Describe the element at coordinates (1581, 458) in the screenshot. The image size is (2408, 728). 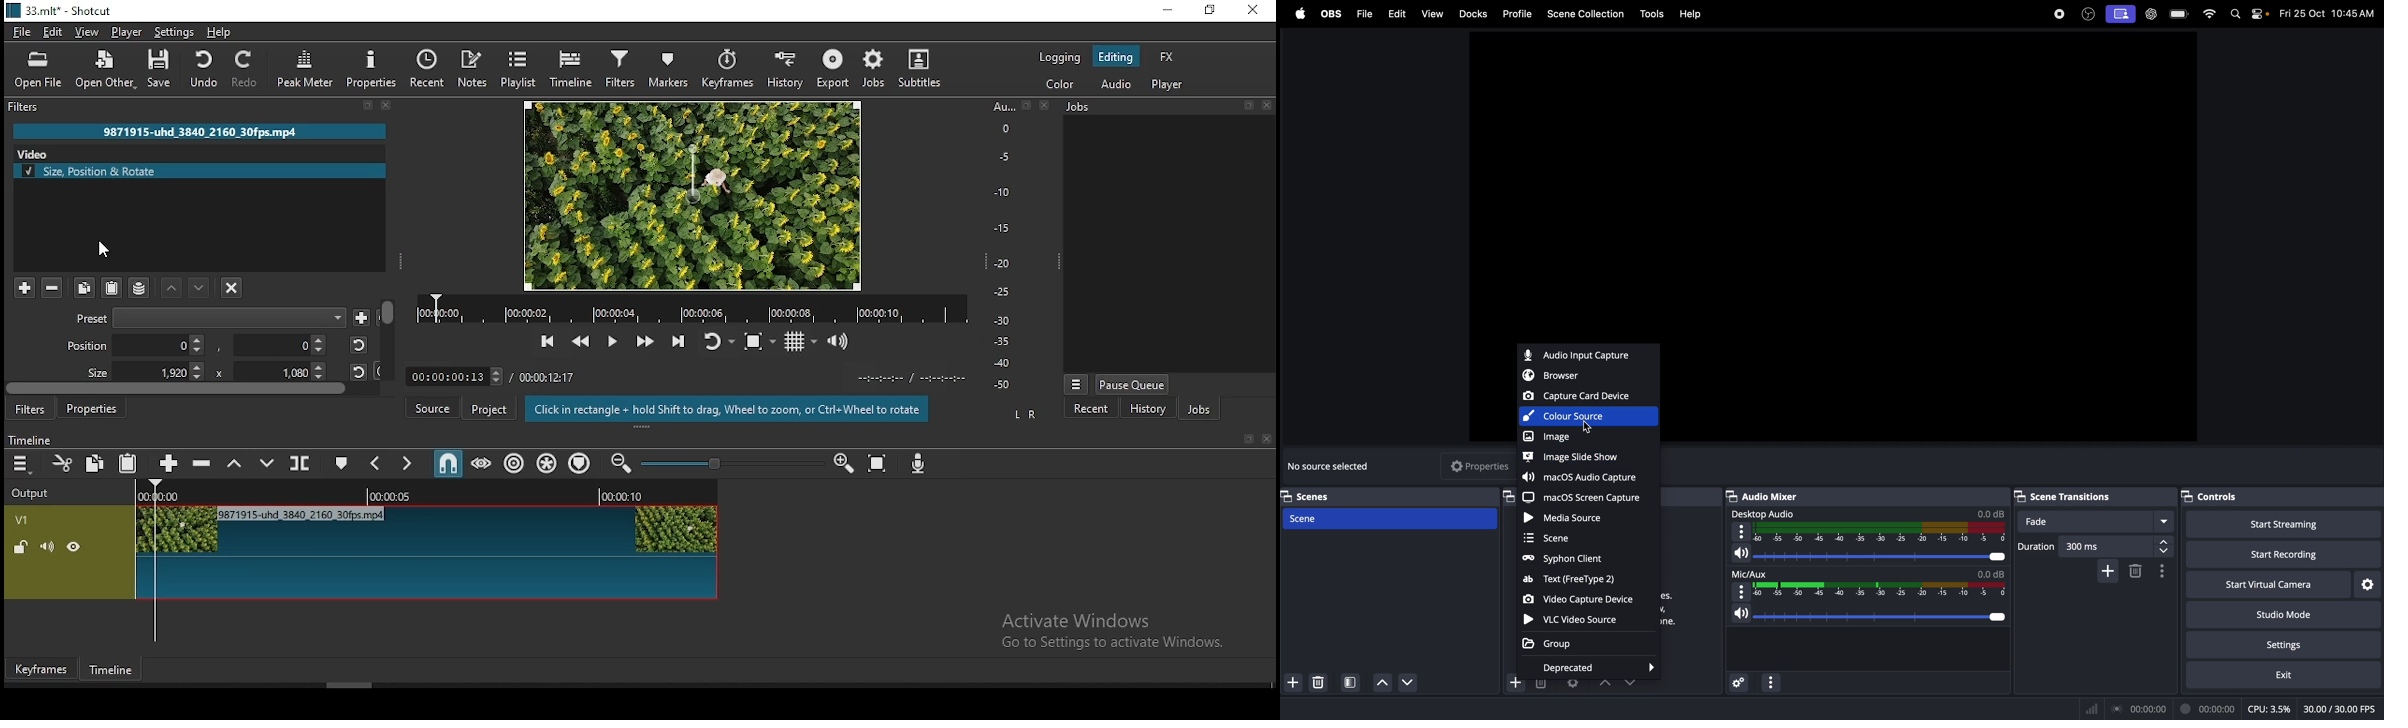
I see `image slide show` at that location.